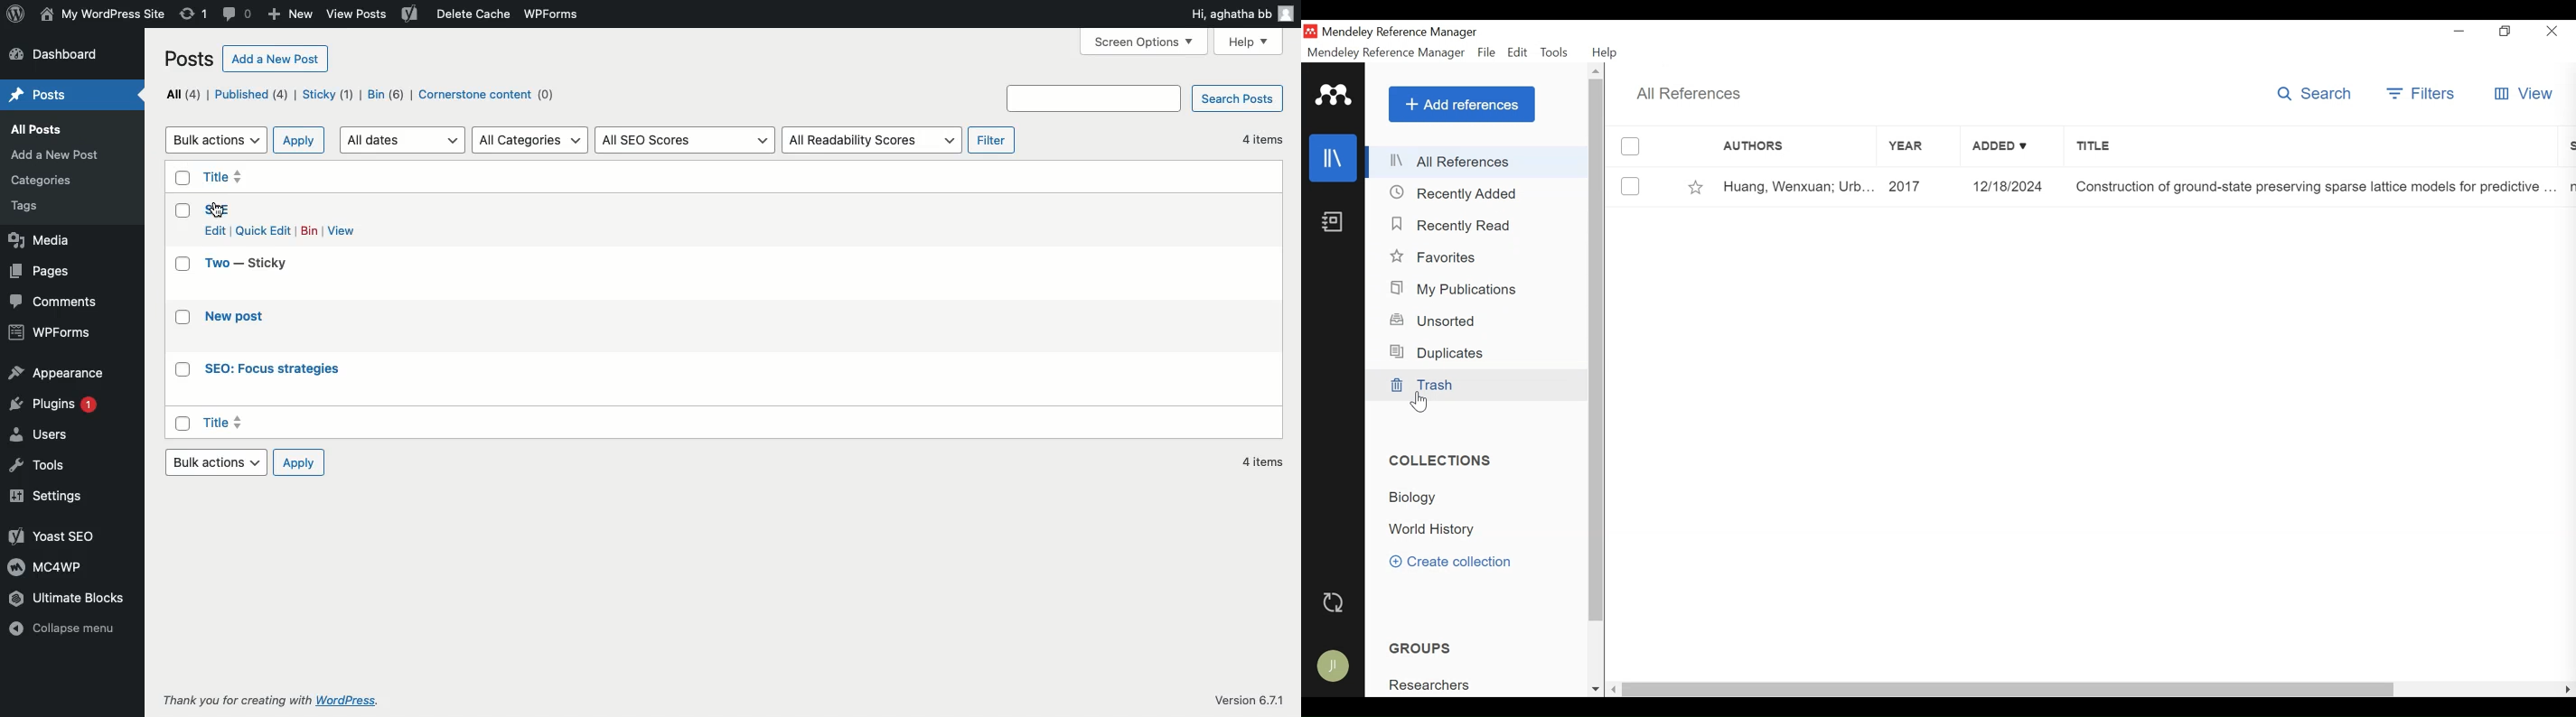 The height and width of the screenshot is (728, 2576). I want to click on Cursor, so click(1420, 402).